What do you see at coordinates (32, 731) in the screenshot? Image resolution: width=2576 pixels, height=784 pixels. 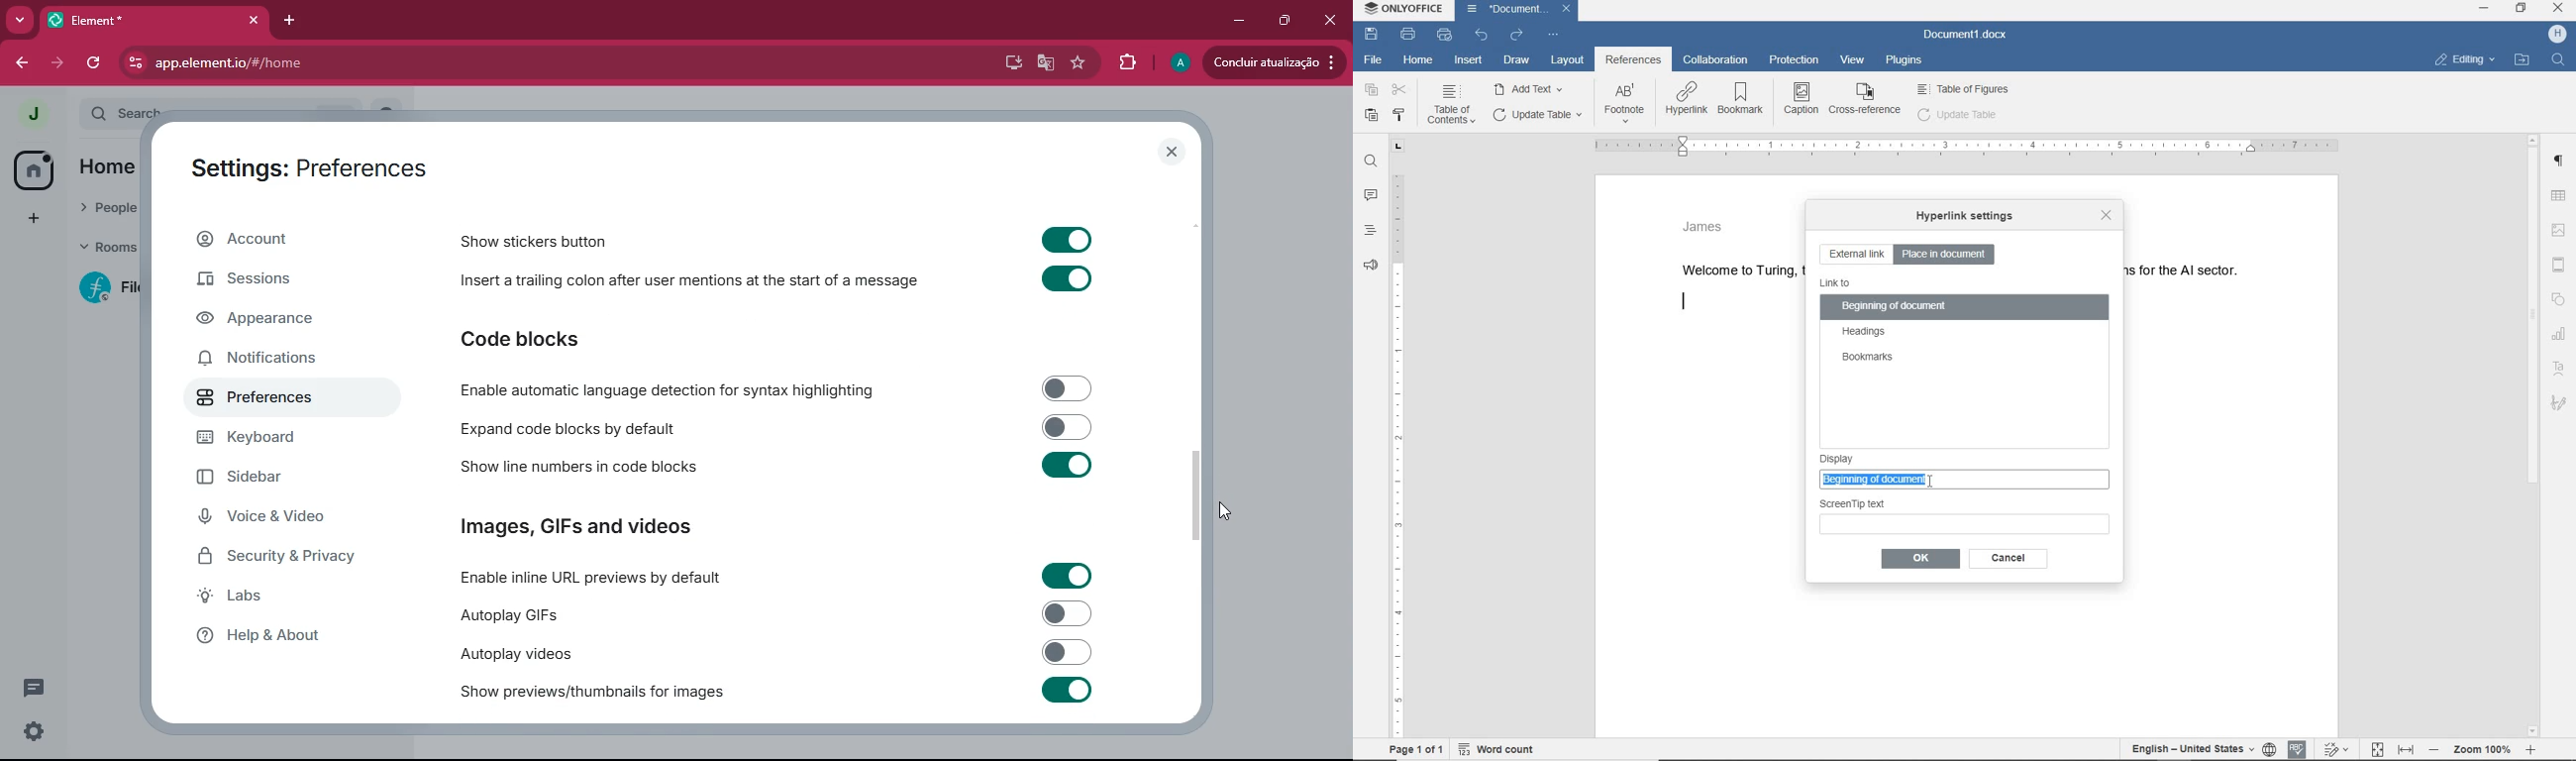 I see `settings` at bounding box center [32, 731].